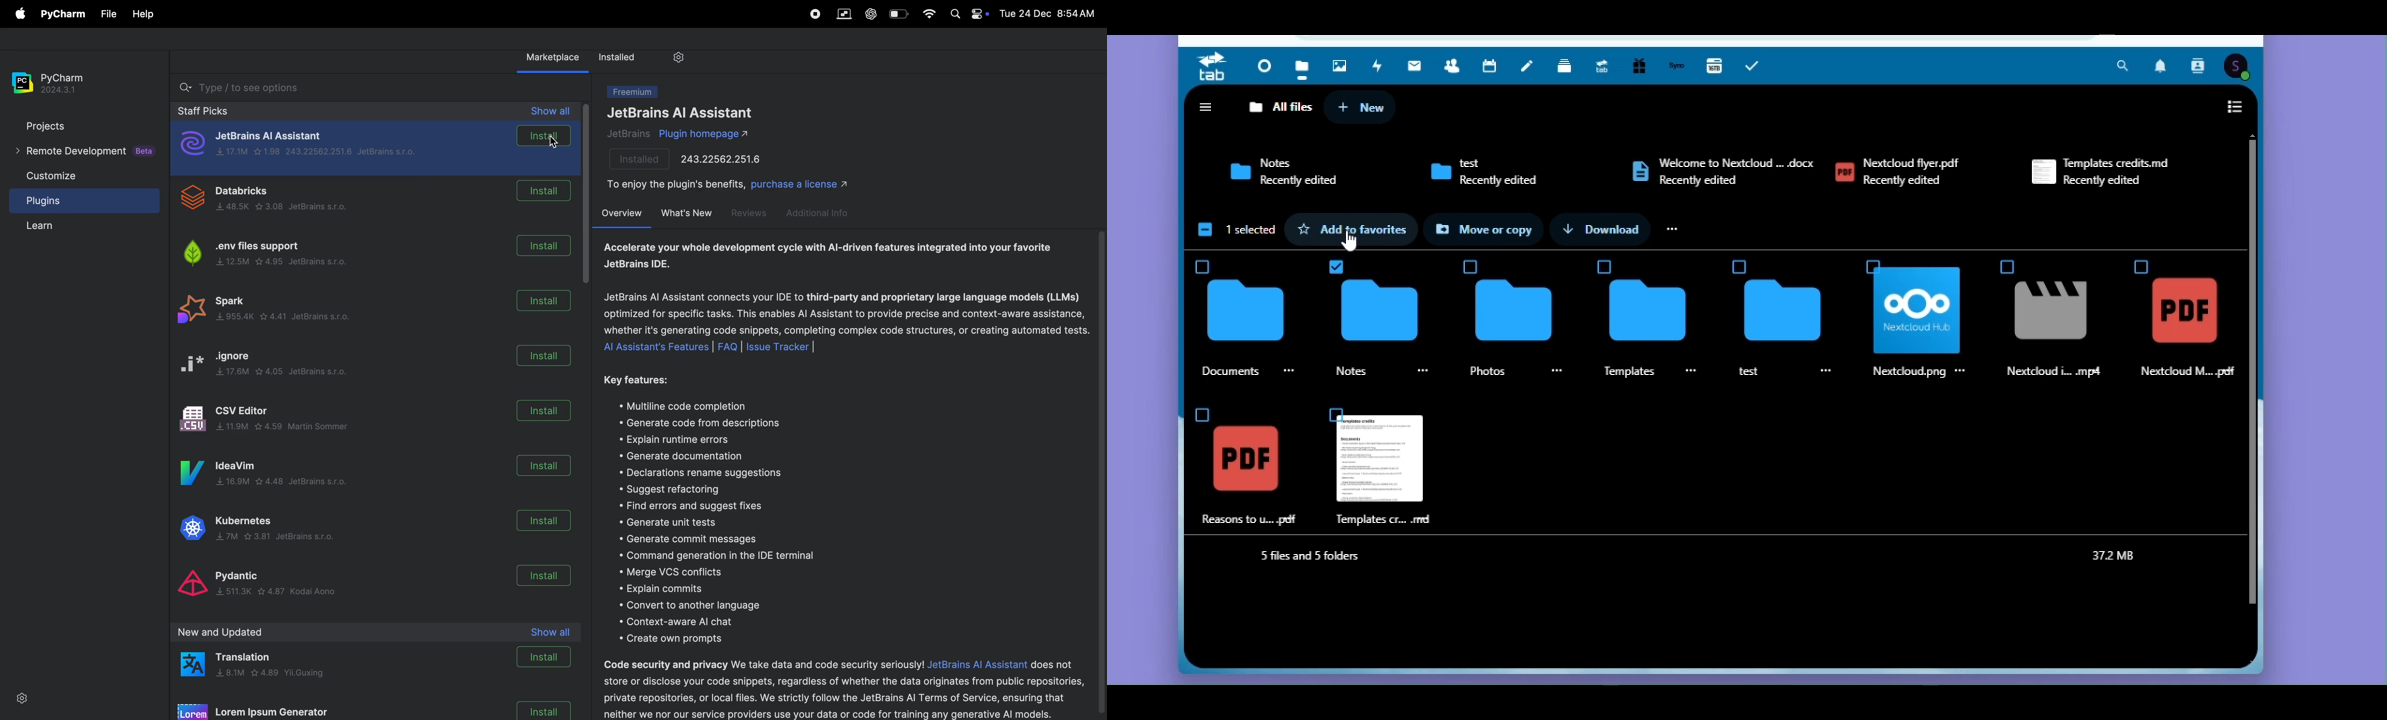  What do you see at coordinates (1422, 369) in the screenshot?
I see `Ellipsis` at bounding box center [1422, 369].